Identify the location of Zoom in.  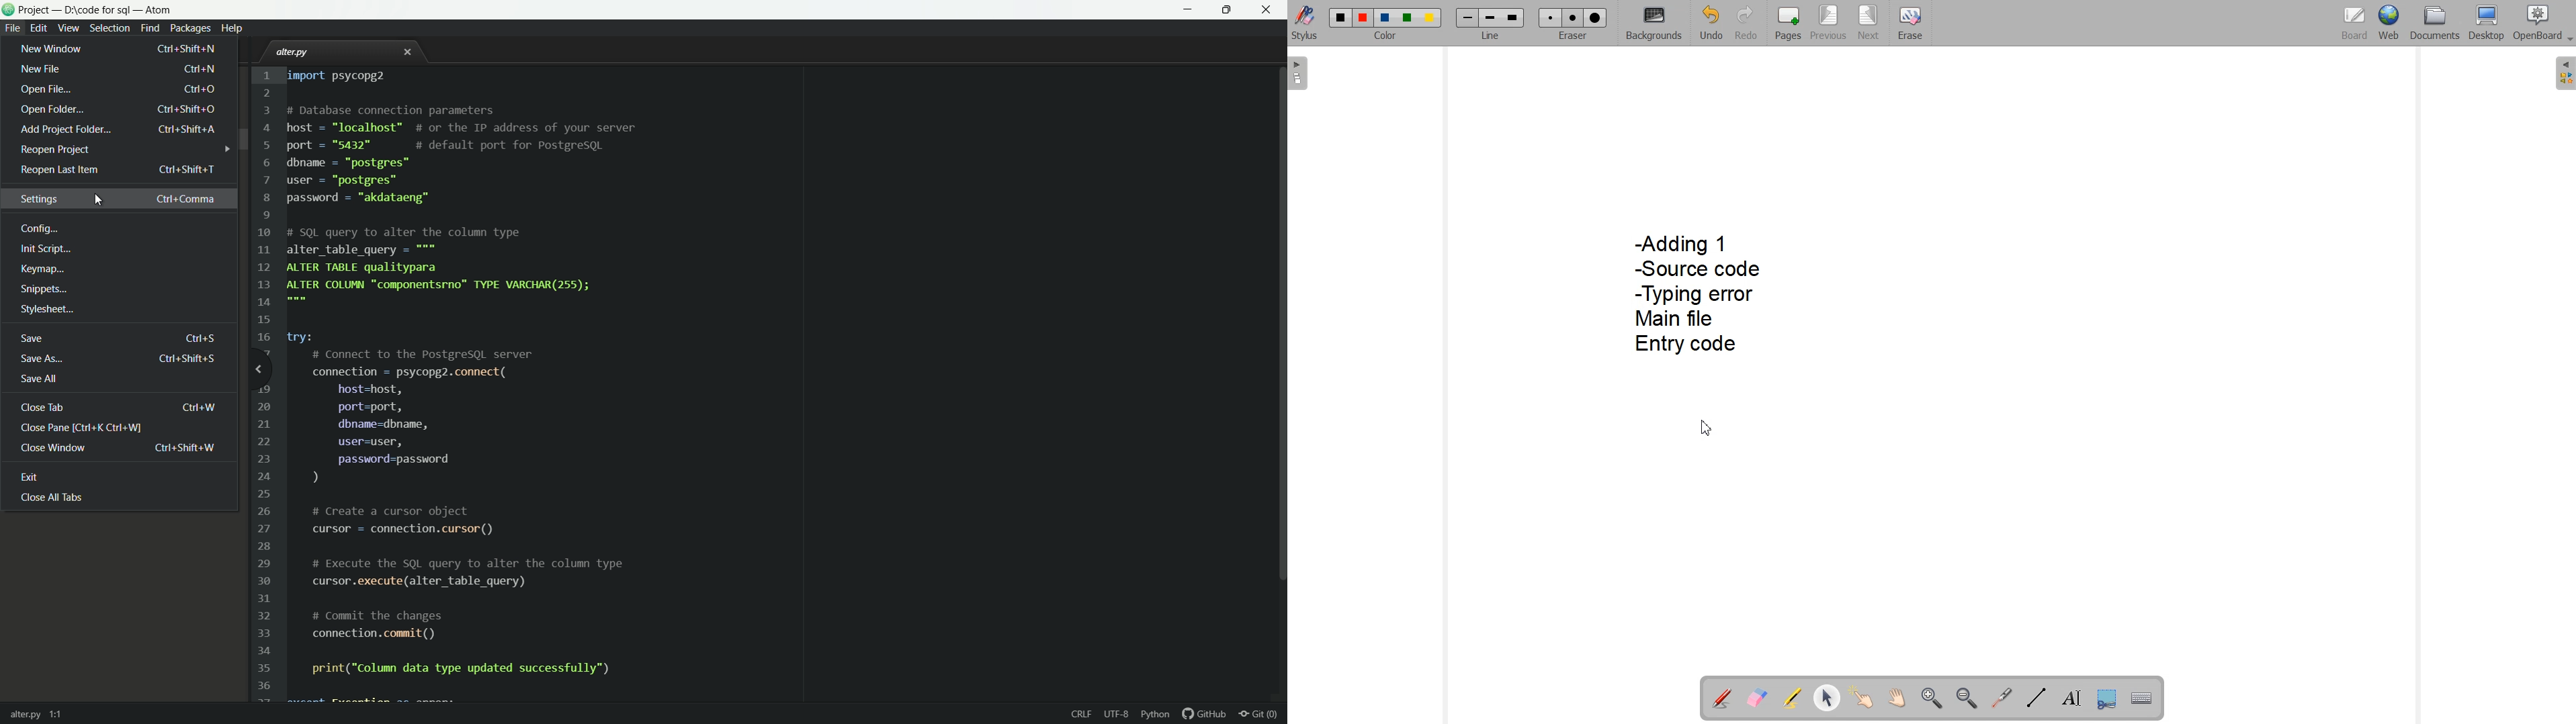
(1930, 698).